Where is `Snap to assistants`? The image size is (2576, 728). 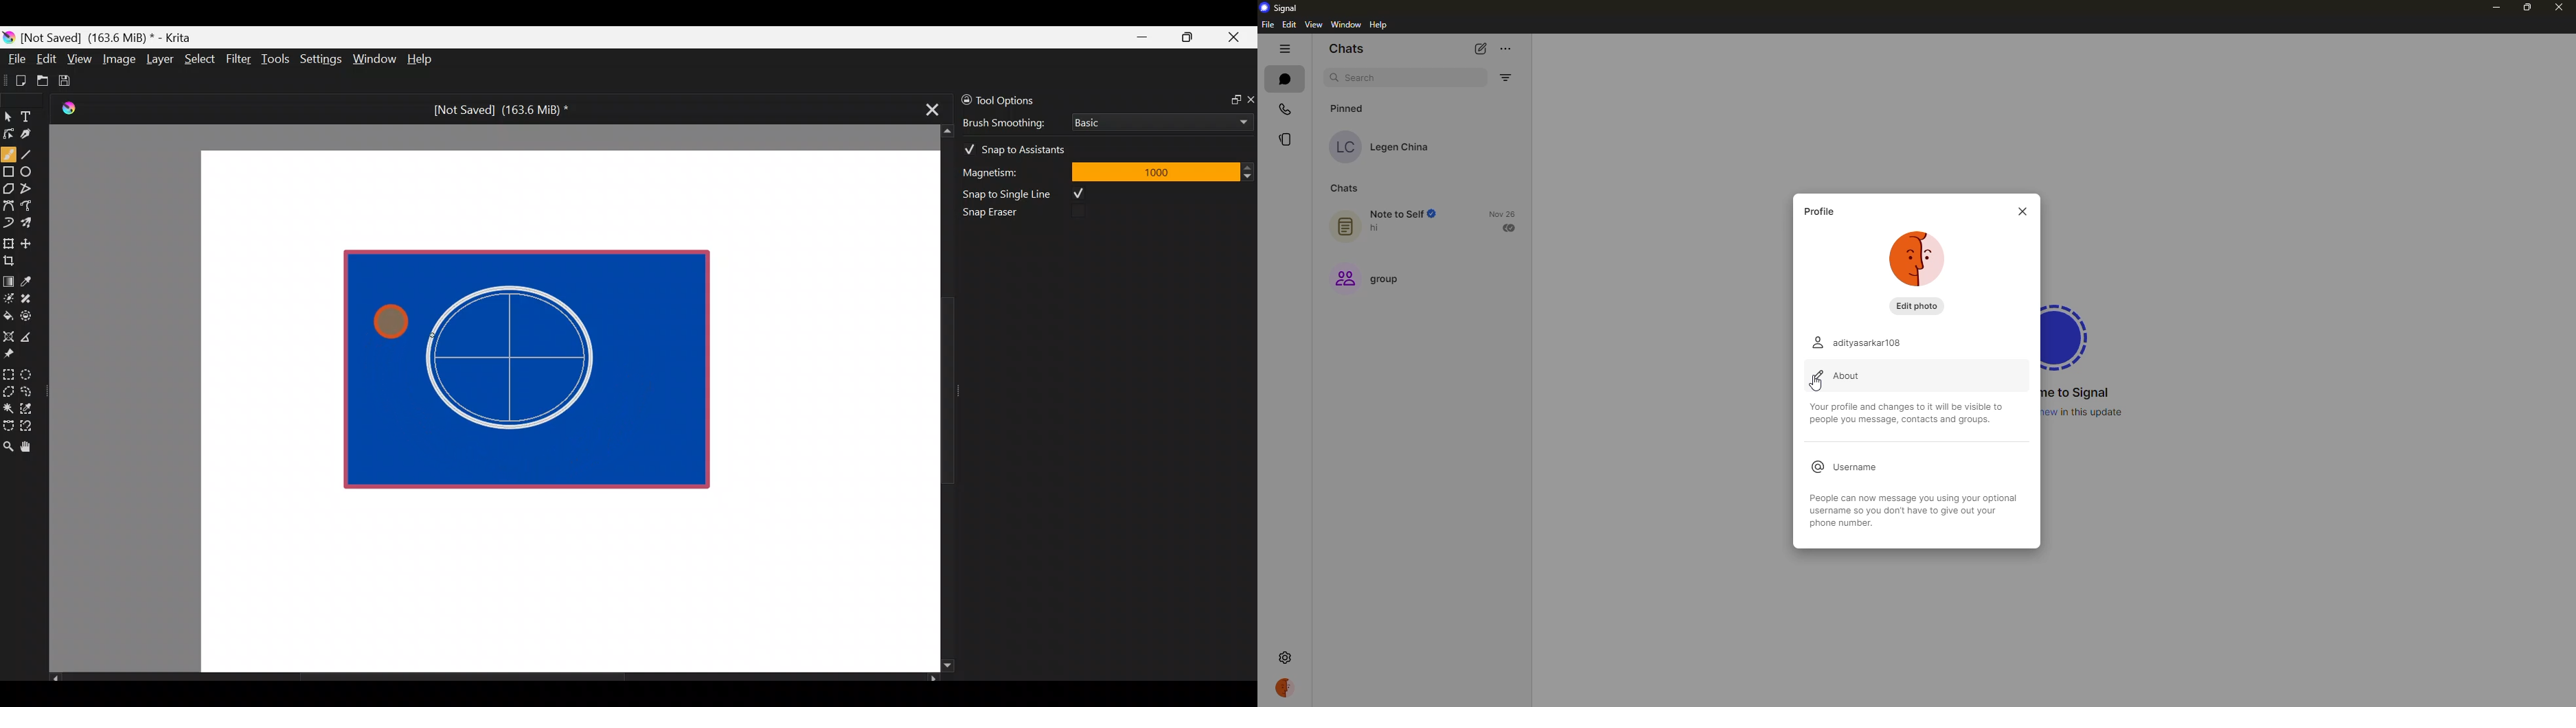 Snap to assistants is located at coordinates (1021, 147).